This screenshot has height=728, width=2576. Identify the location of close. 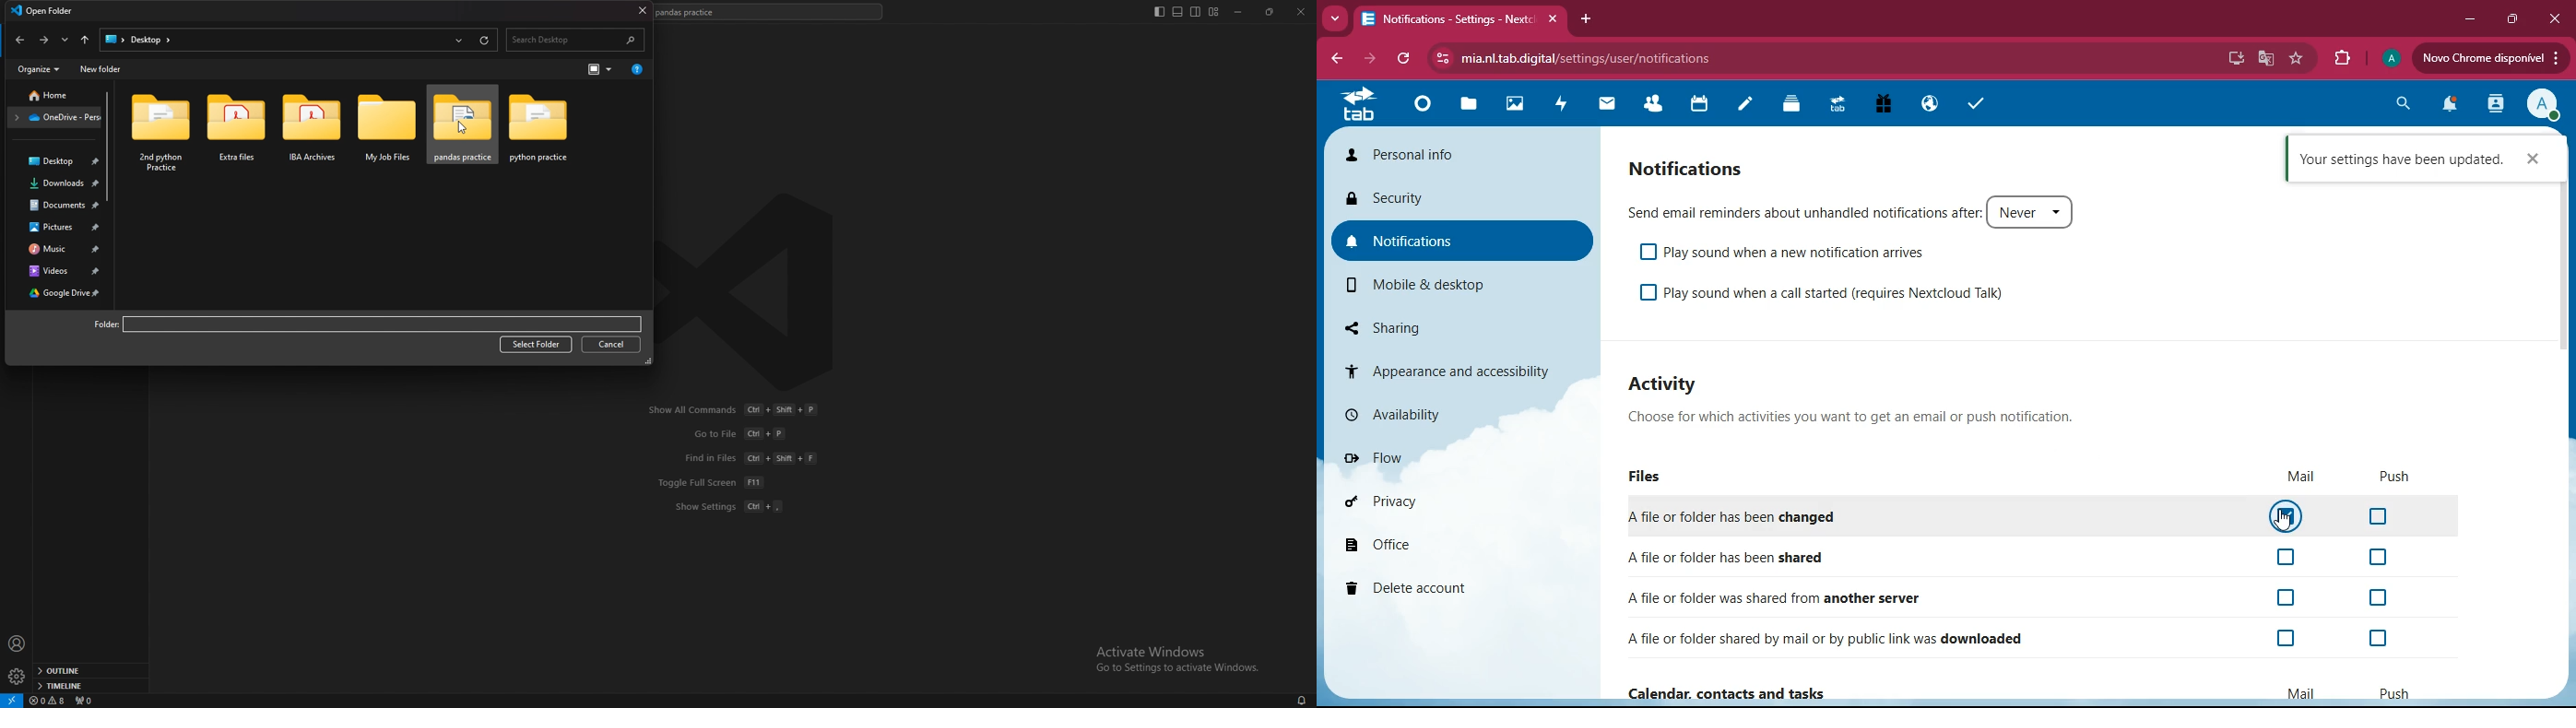
(2554, 18).